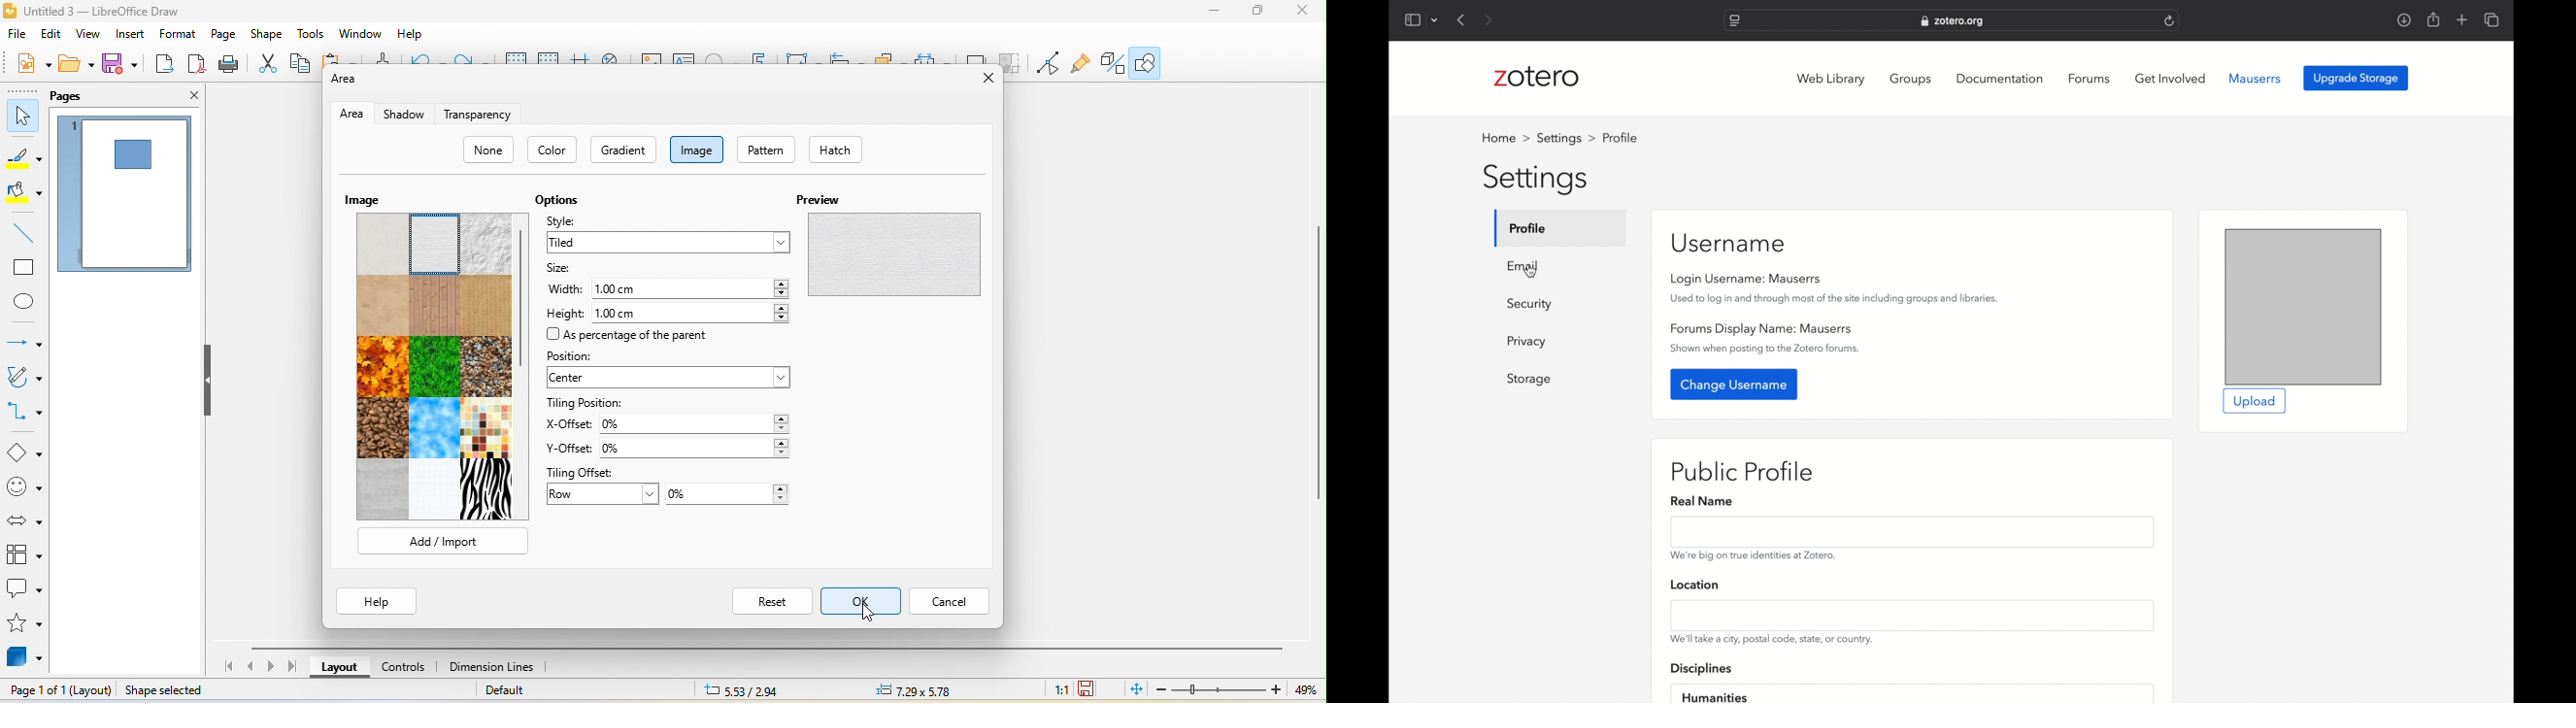 This screenshot has height=728, width=2576. I want to click on texture 8, so click(436, 367).